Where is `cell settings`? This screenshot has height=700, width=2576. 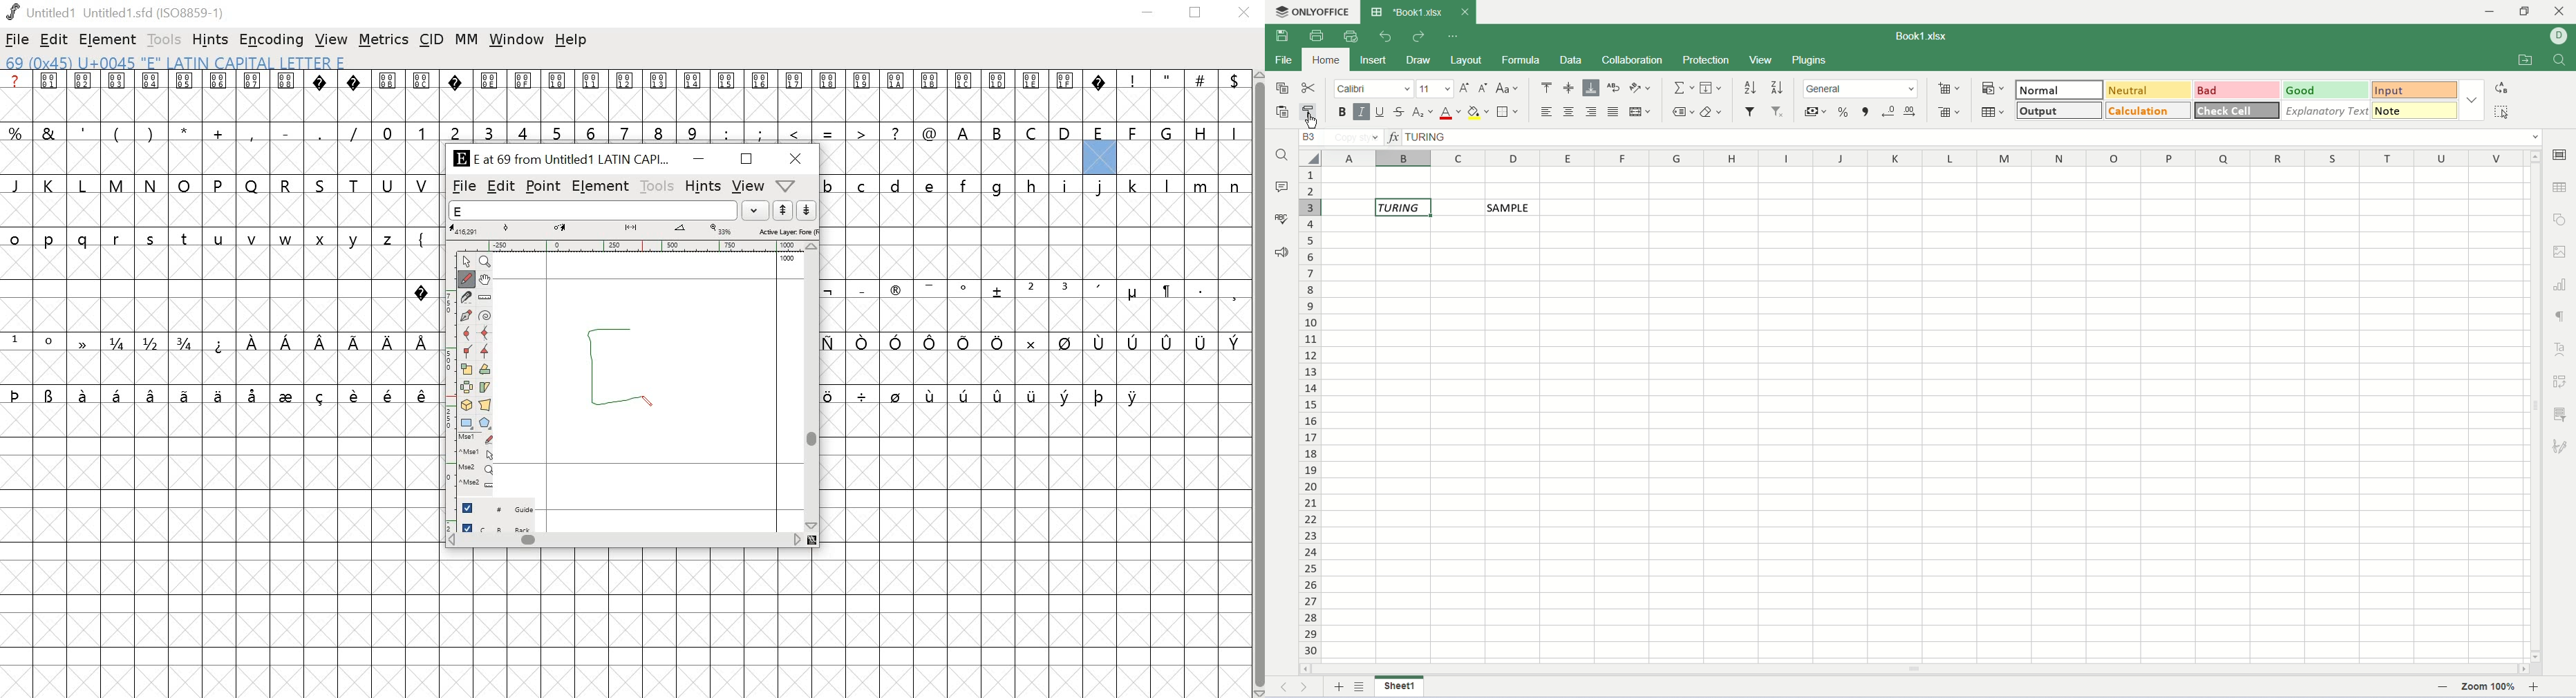
cell settings is located at coordinates (2563, 154).